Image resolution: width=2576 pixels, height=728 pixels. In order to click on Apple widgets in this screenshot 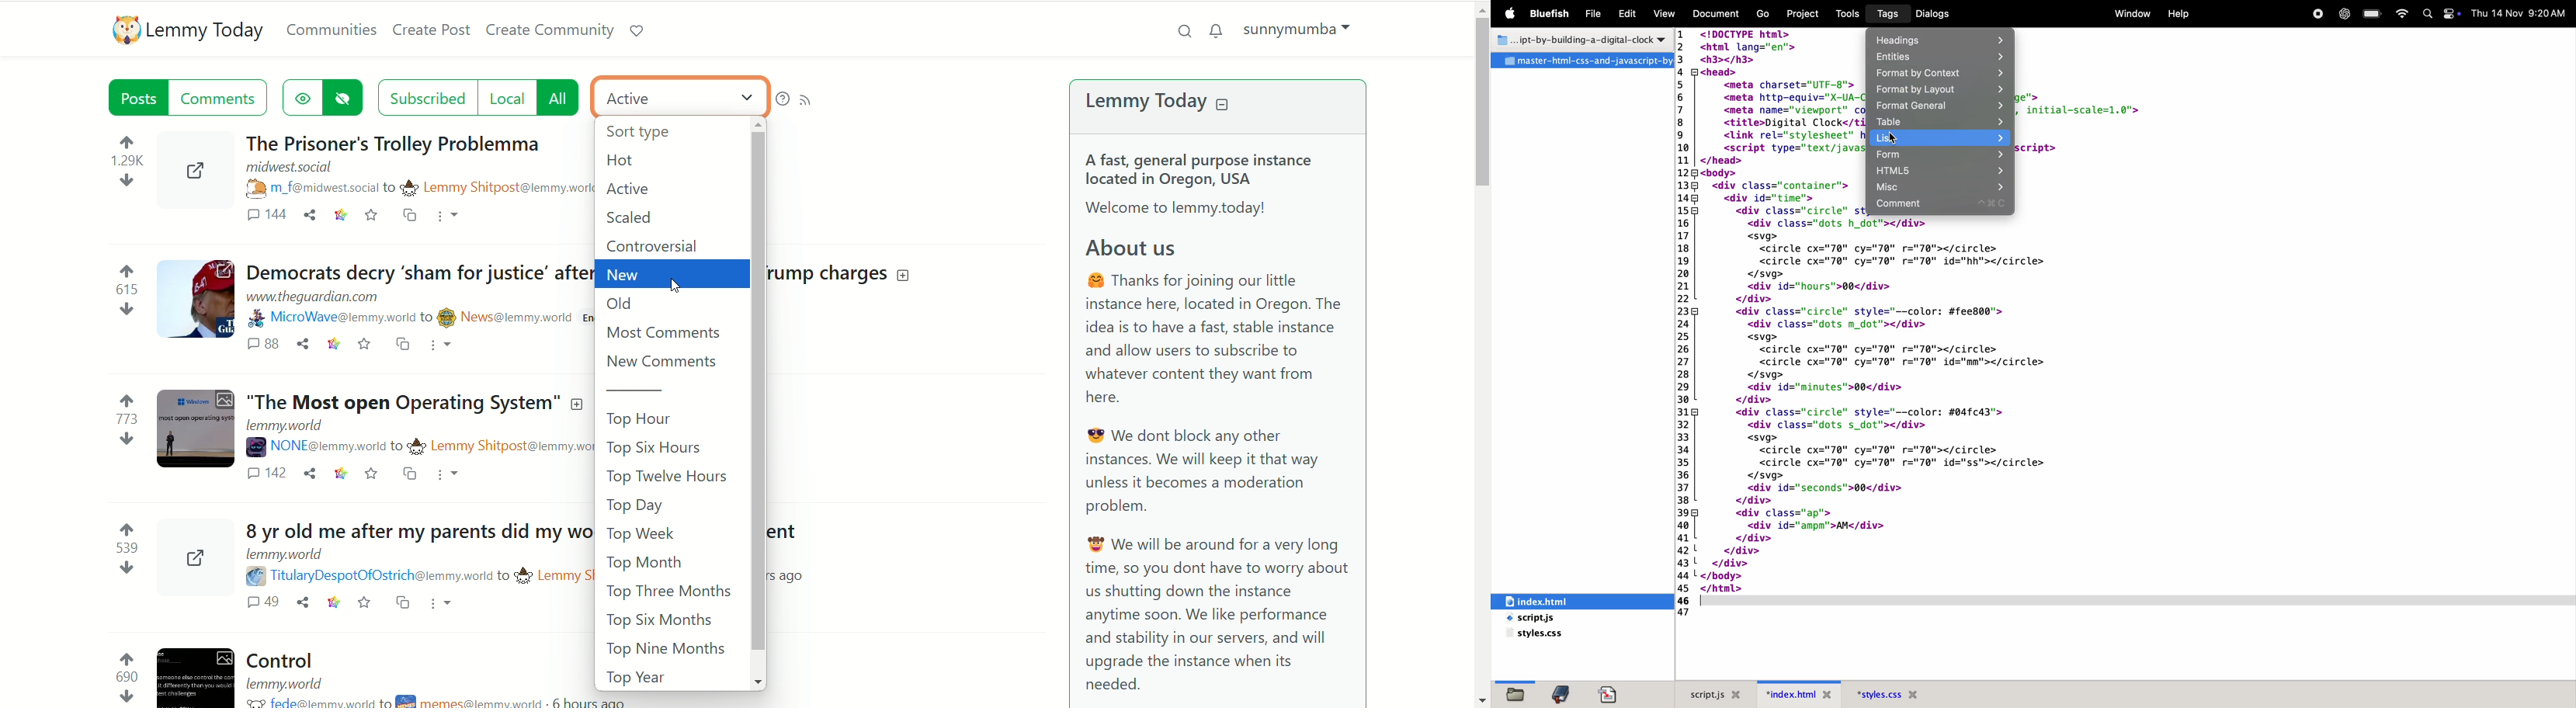, I will do `click(2439, 14)`.